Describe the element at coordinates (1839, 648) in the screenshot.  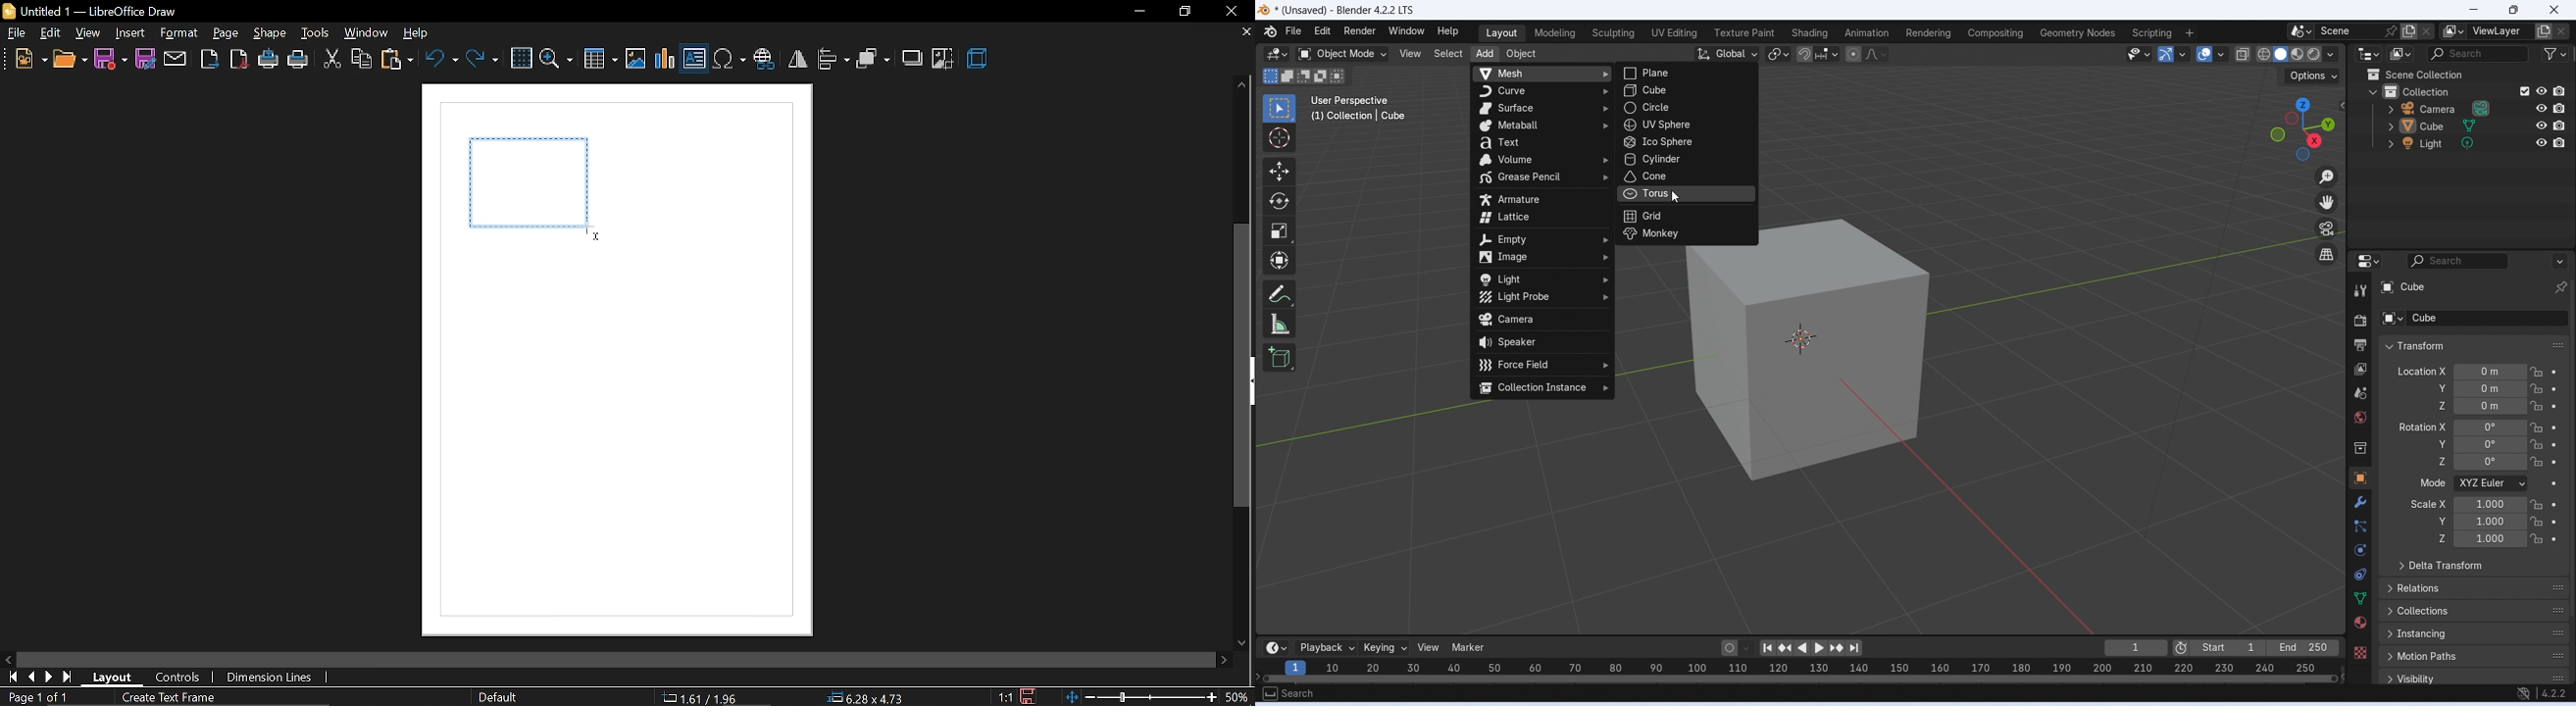
I see `Jump to keyframe` at that location.